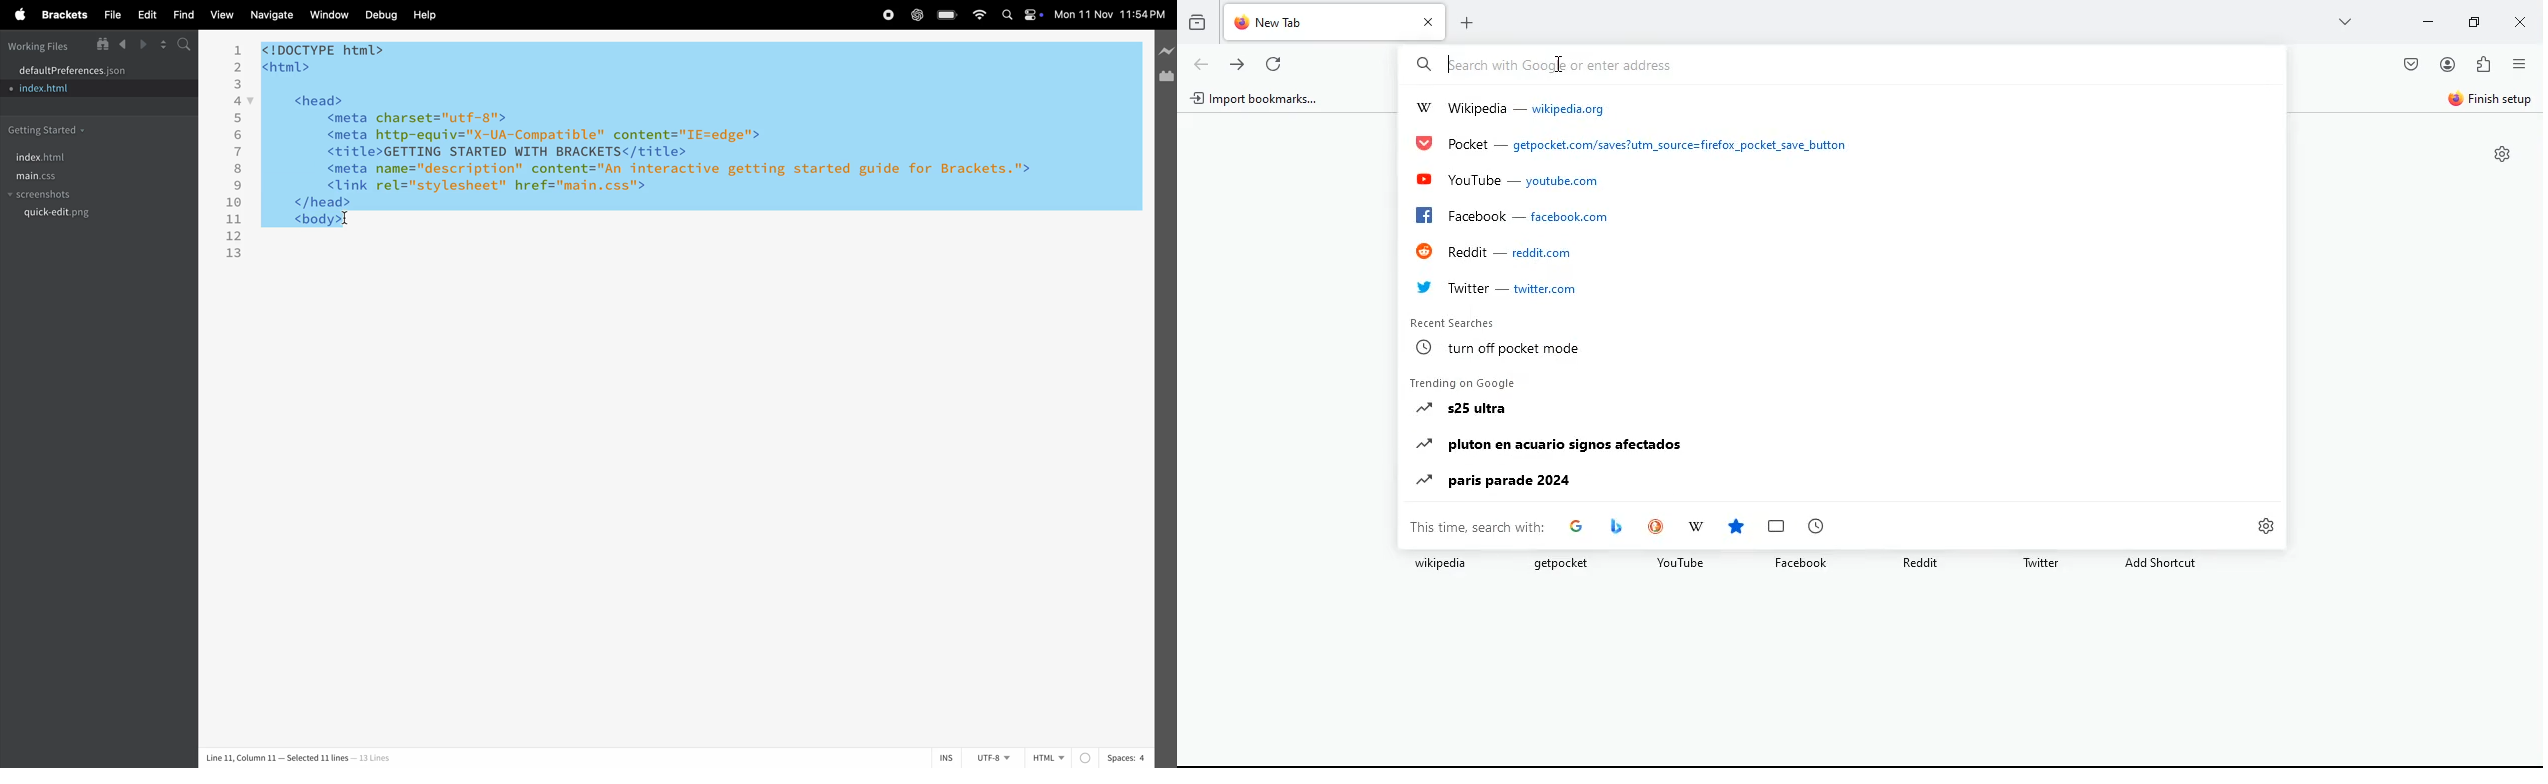  Describe the element at coordinates (1802, 564) in the screenshot. I see `Facebook` at that location.